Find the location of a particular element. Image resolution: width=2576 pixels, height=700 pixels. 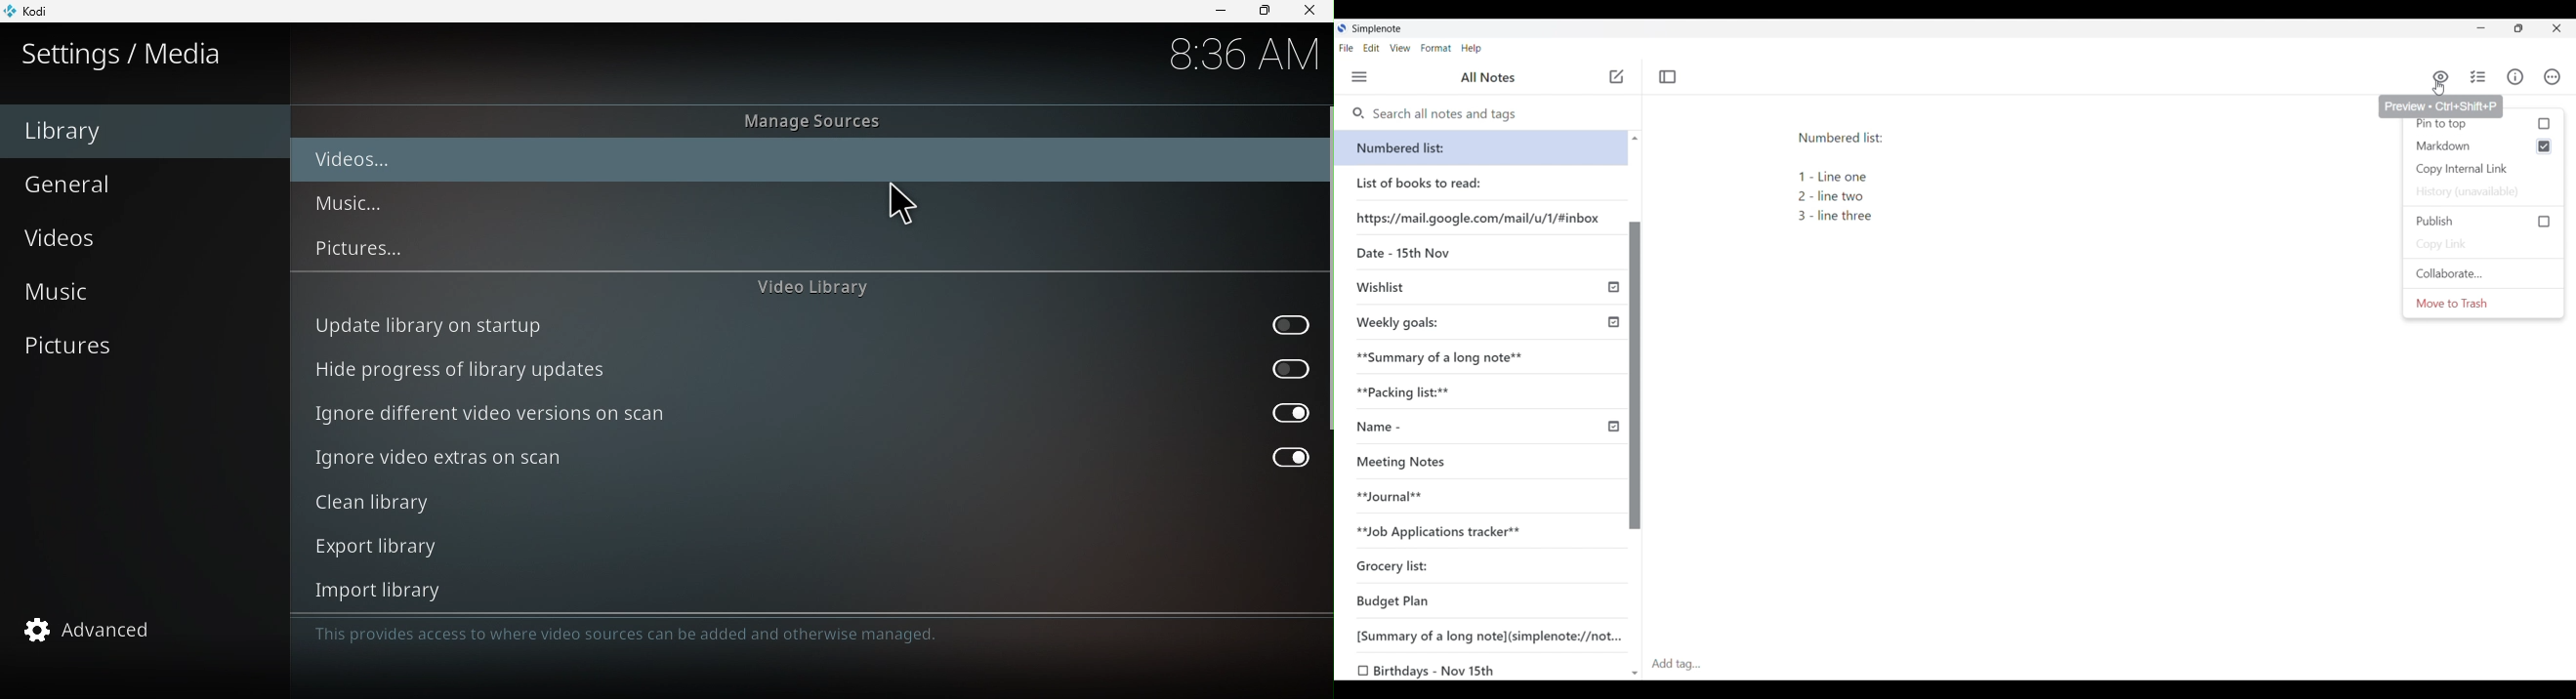

 Preview « Ctrl+Shift+P | is located at coordinates (2443, 104).